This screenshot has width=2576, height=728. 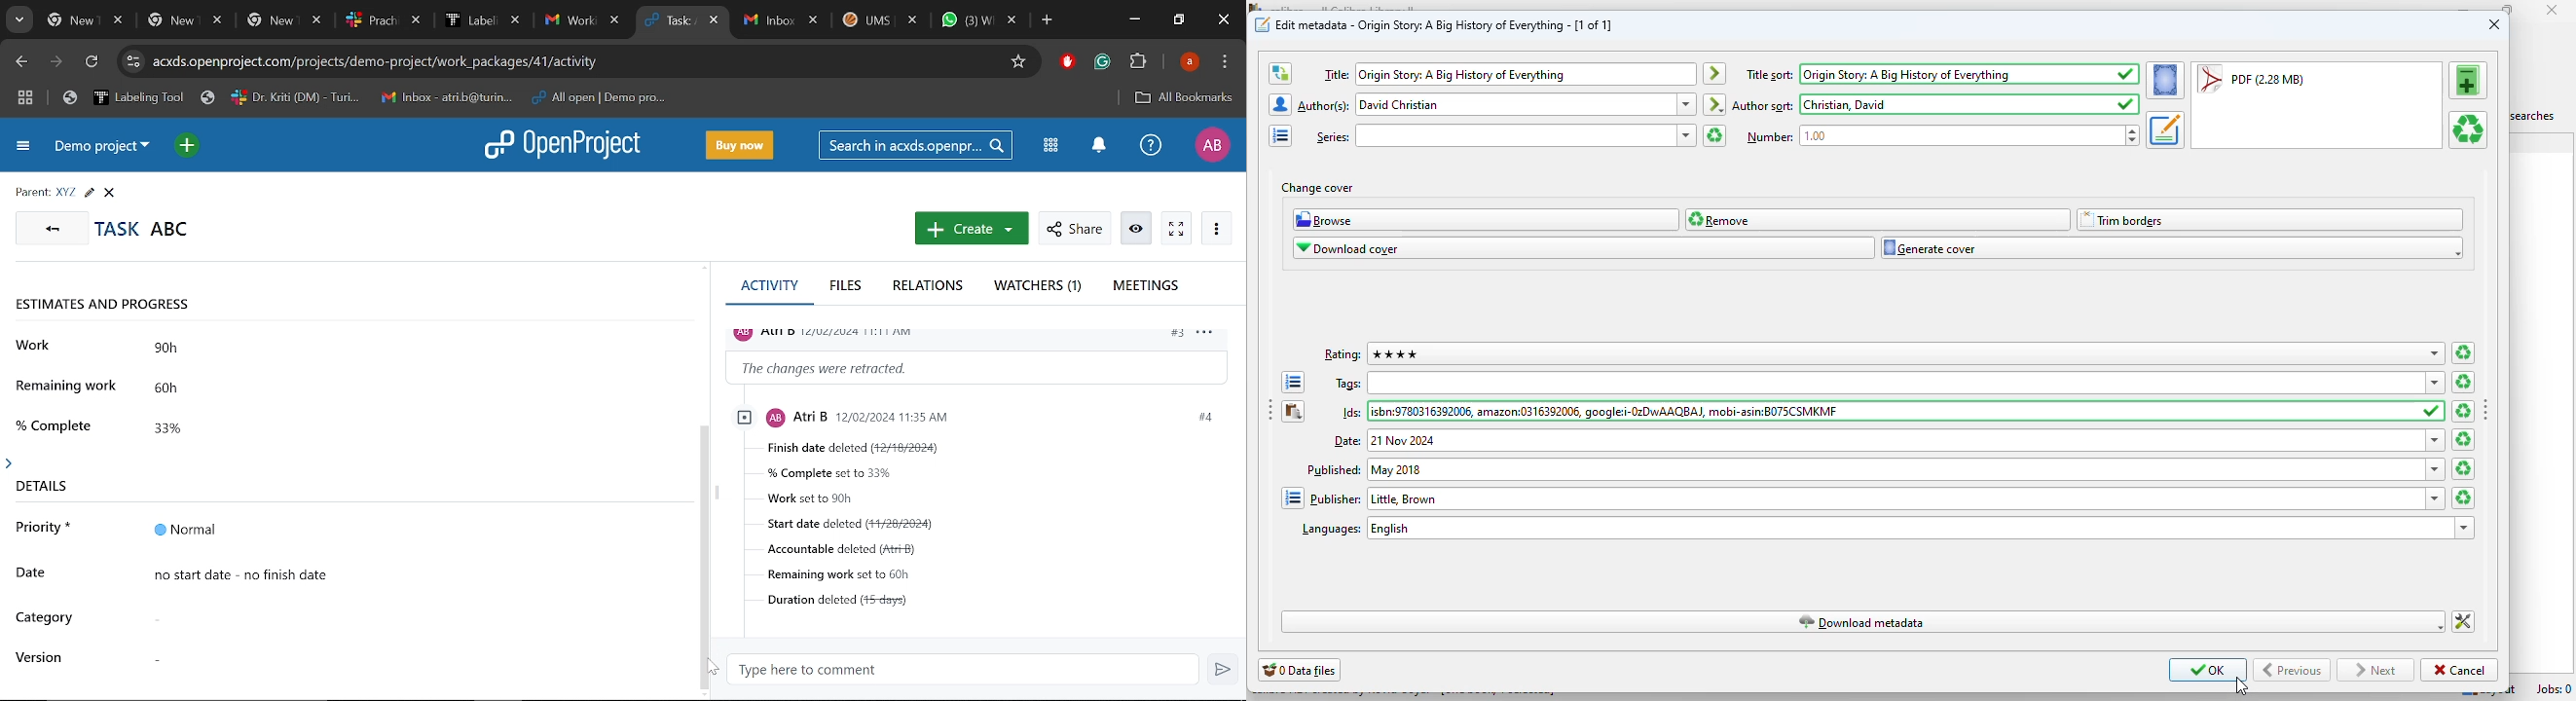 I want to click on automatically create the author sort entry based on the current author entry, so click(x=1713, y=104).